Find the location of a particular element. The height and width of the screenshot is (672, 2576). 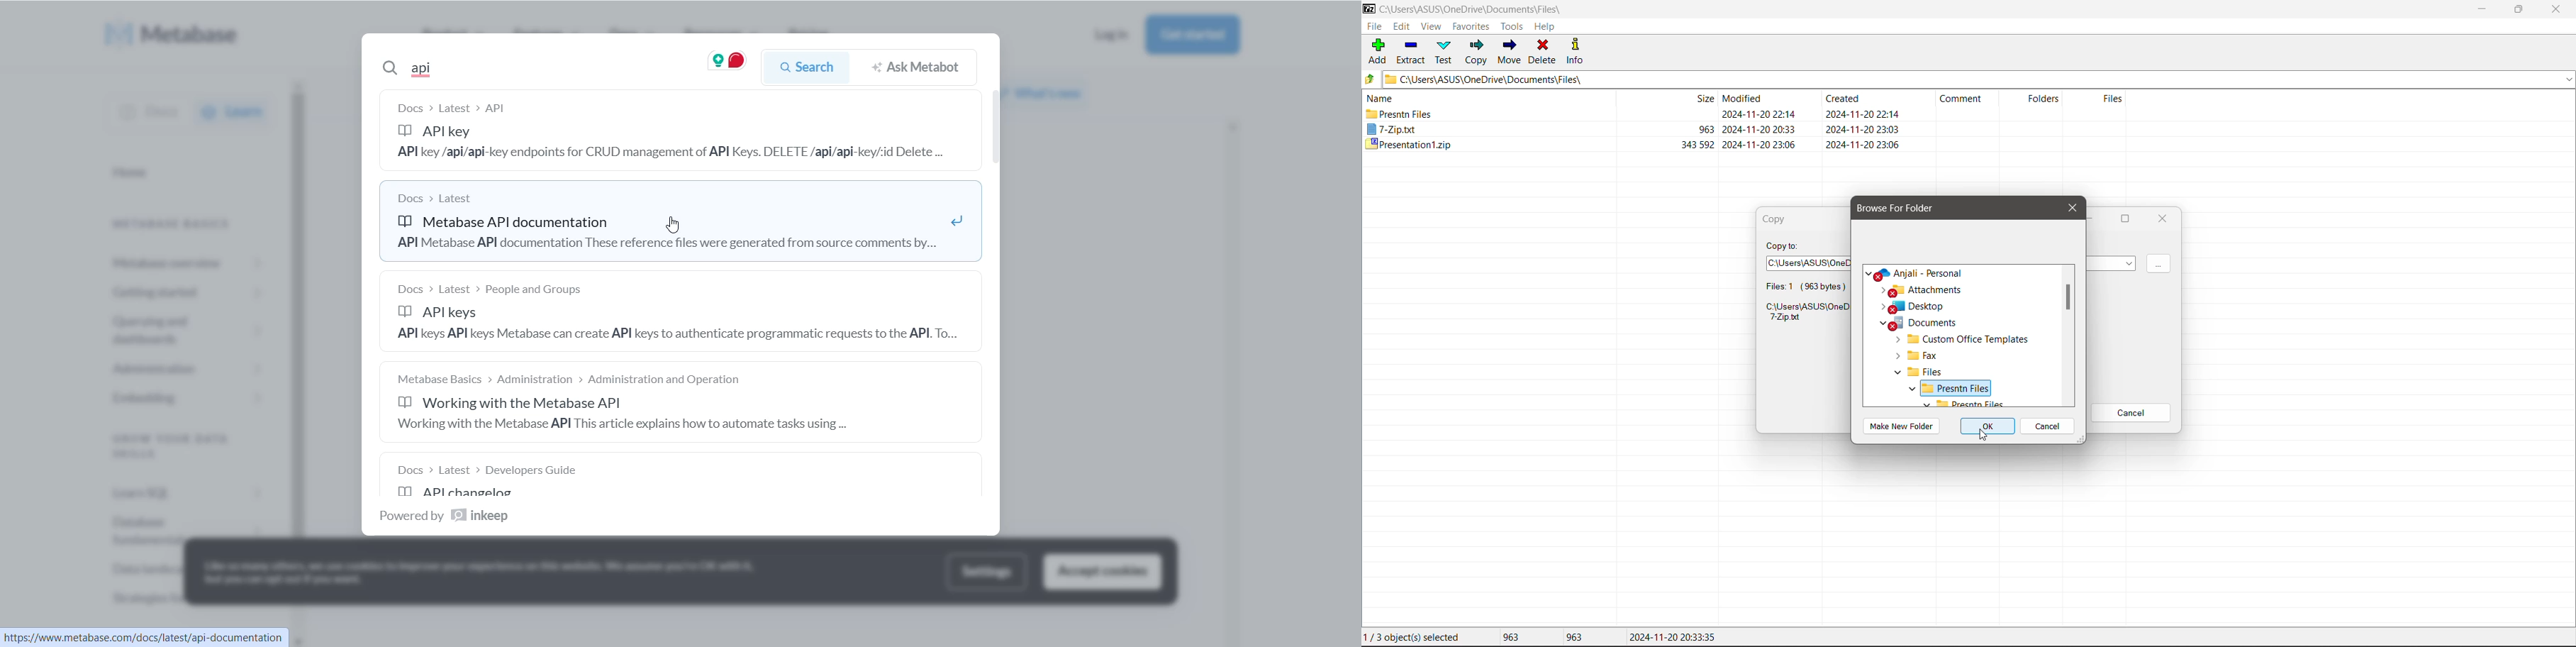

Tools is located at coordinates (1511, 27).